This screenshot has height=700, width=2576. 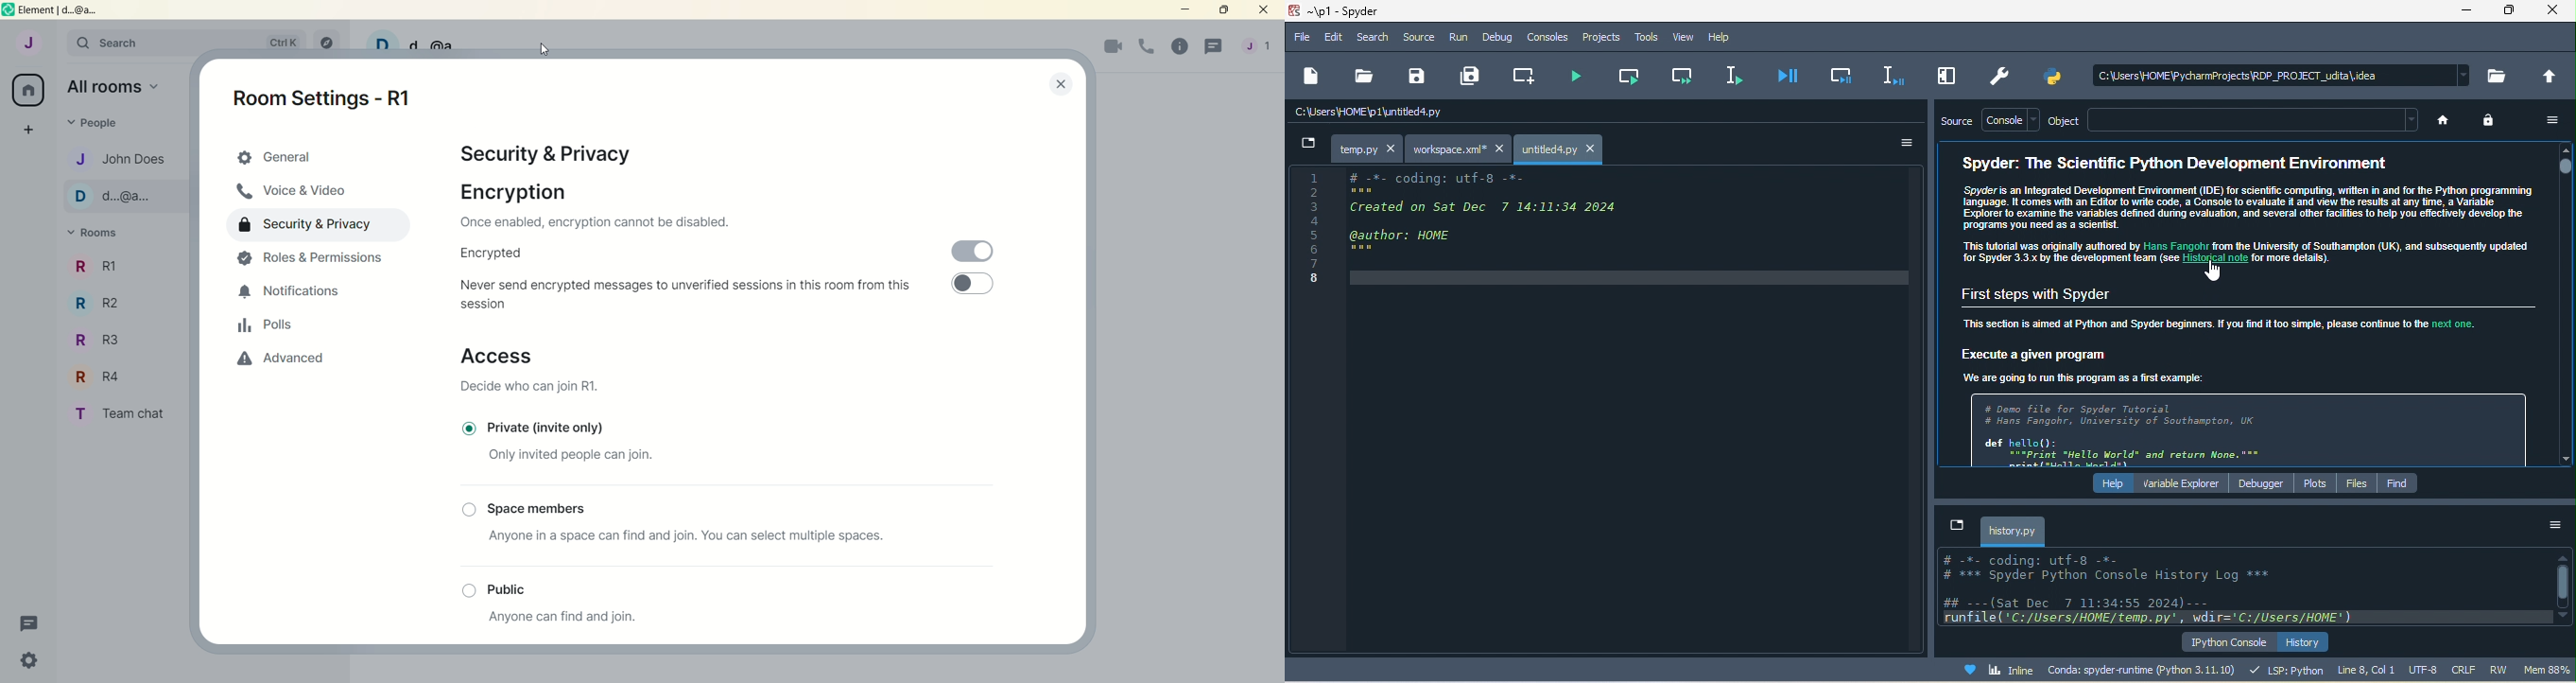 I want to click on plots, so click(x=2316, y=484).